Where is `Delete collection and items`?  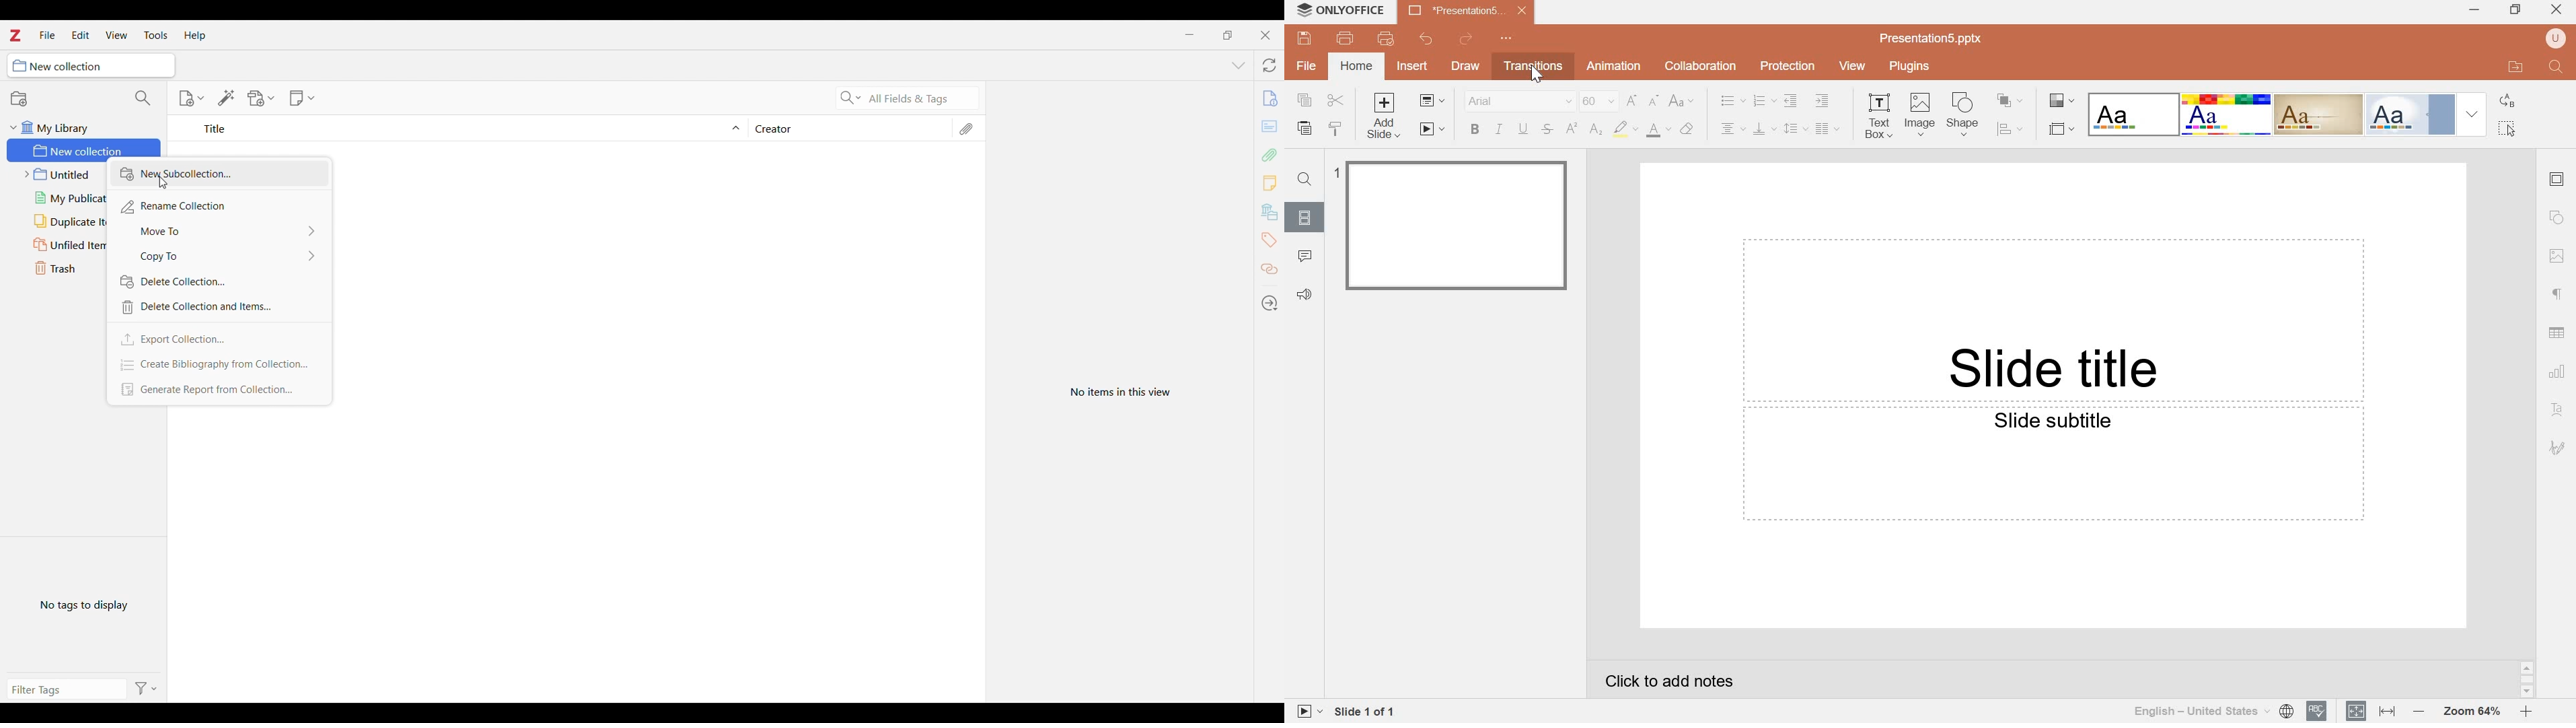 Delete collection and items is located at coordinates (218, 307).